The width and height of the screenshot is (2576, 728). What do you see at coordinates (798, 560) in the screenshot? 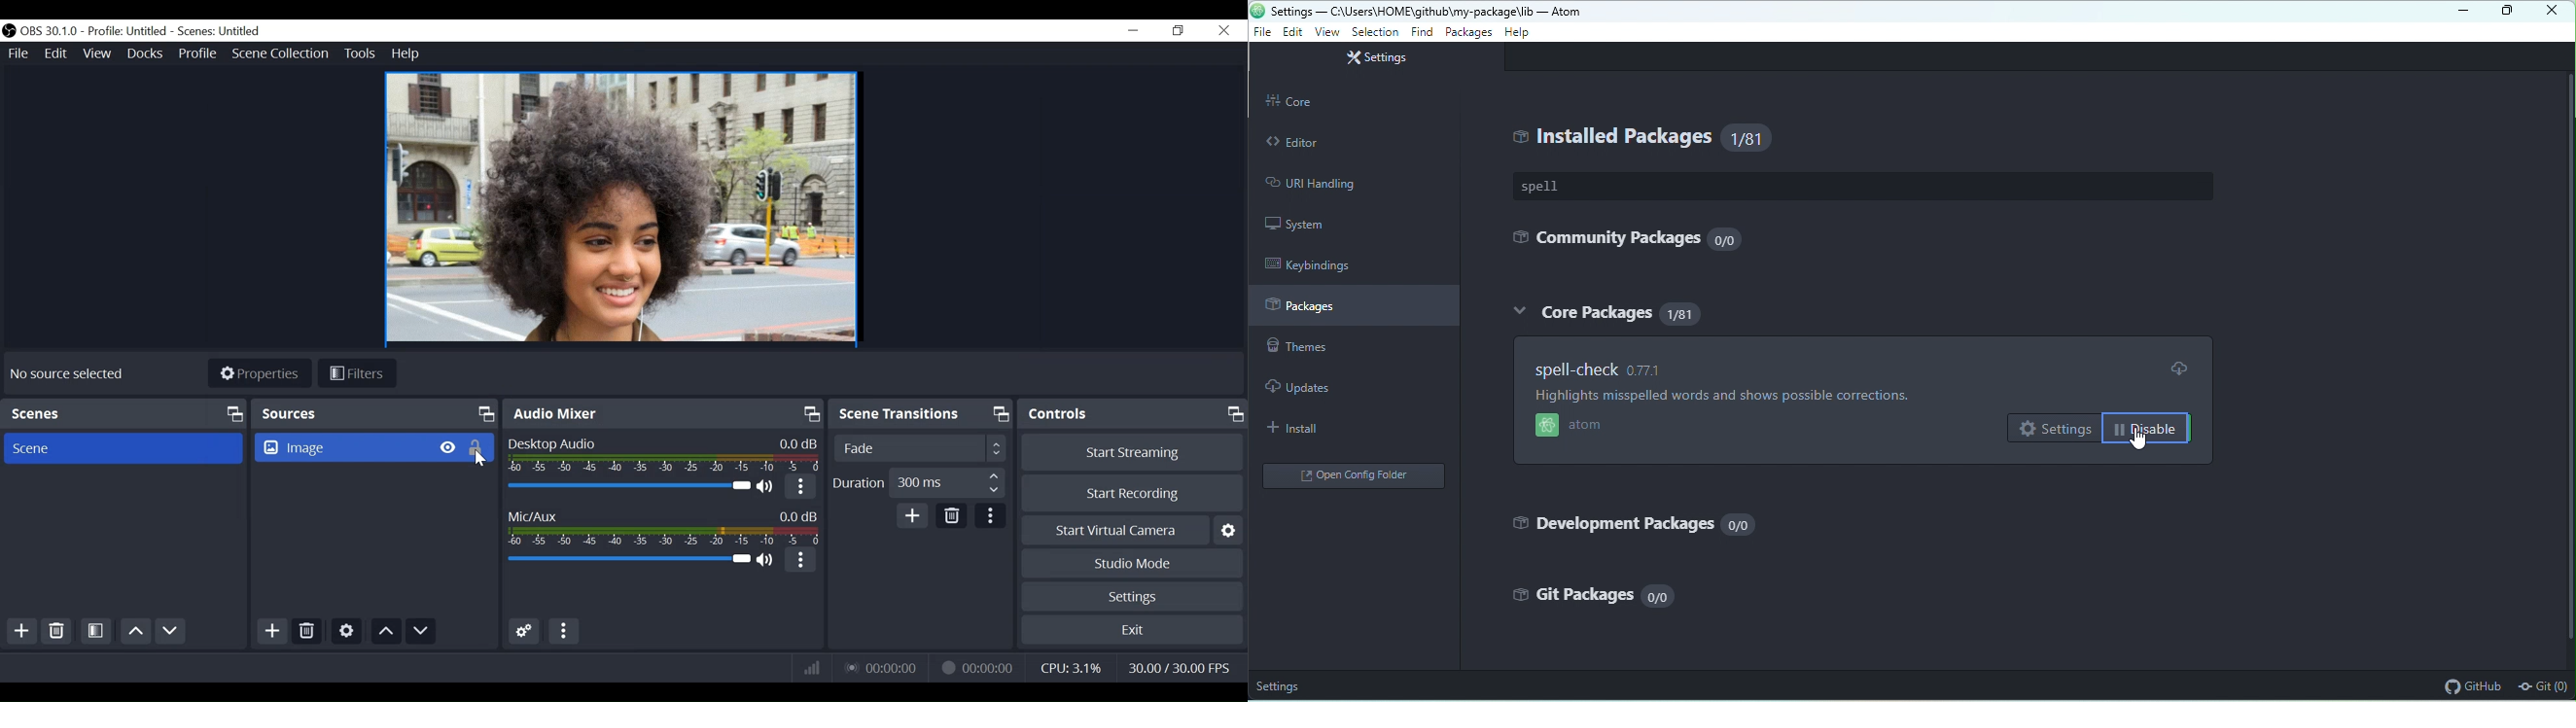
I see `more Options` at bounding box center [798, 560].